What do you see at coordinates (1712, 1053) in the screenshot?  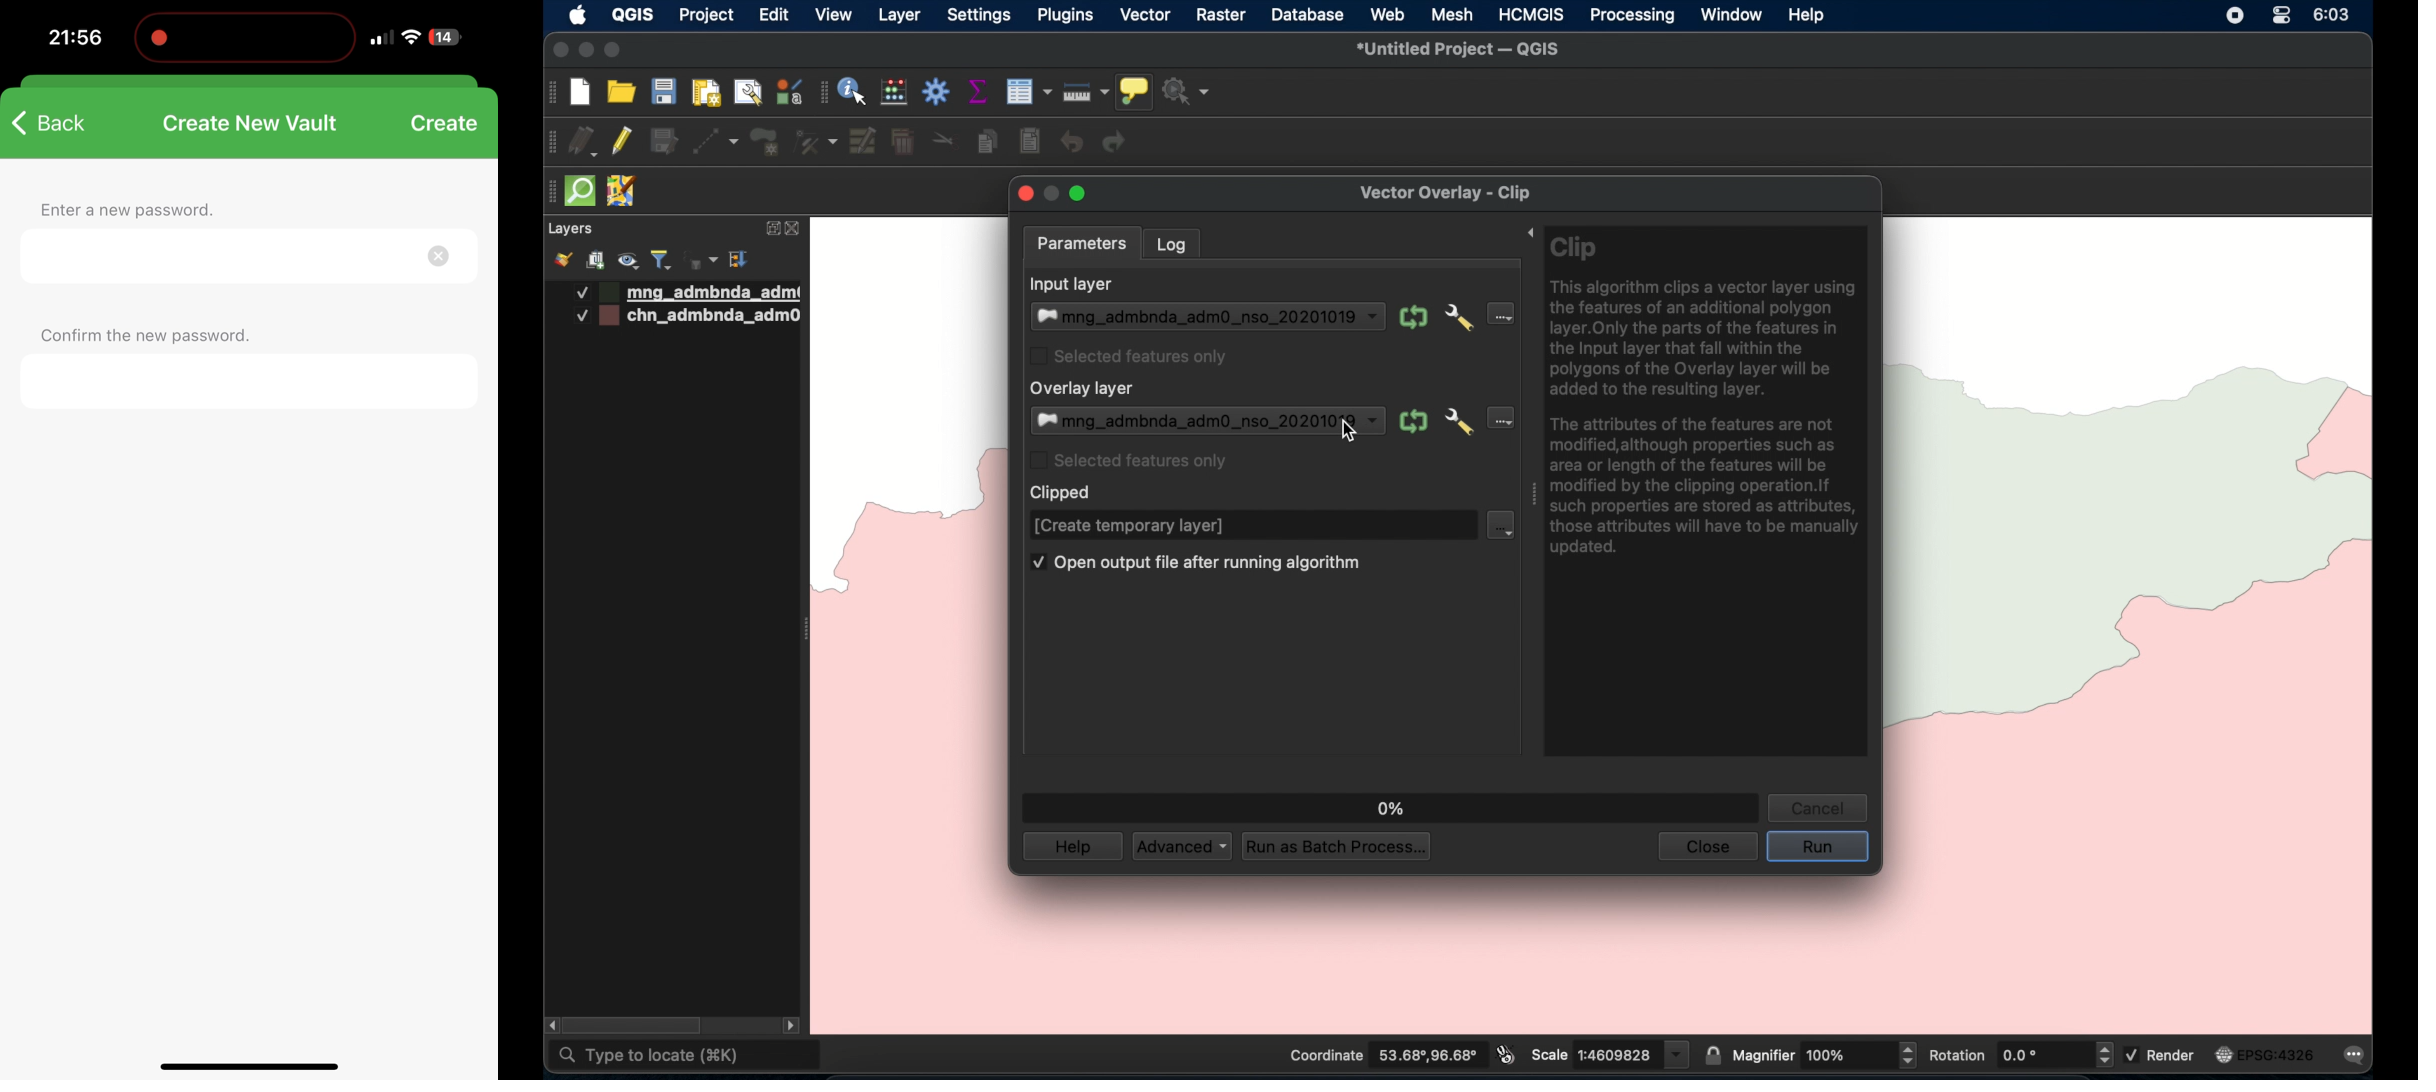 I see `lock scale` at bounding box center [1712, 1053].